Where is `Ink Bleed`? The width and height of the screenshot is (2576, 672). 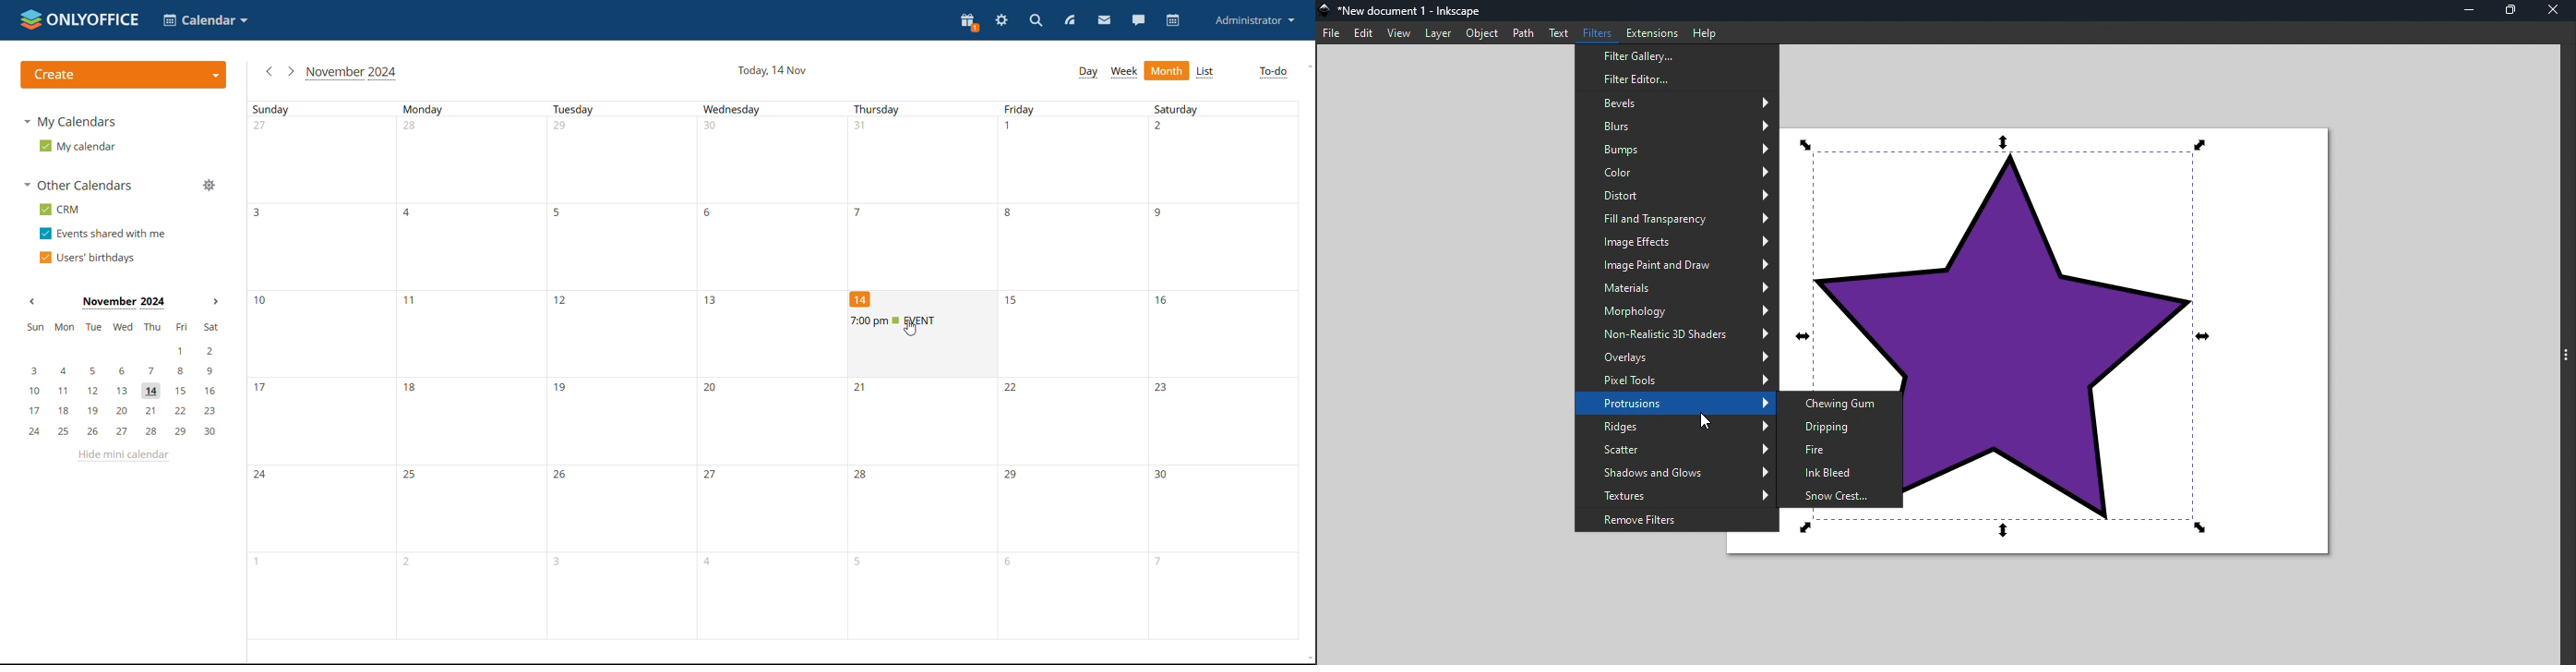 Ink Bleed is located at coordinates (1842, 472).